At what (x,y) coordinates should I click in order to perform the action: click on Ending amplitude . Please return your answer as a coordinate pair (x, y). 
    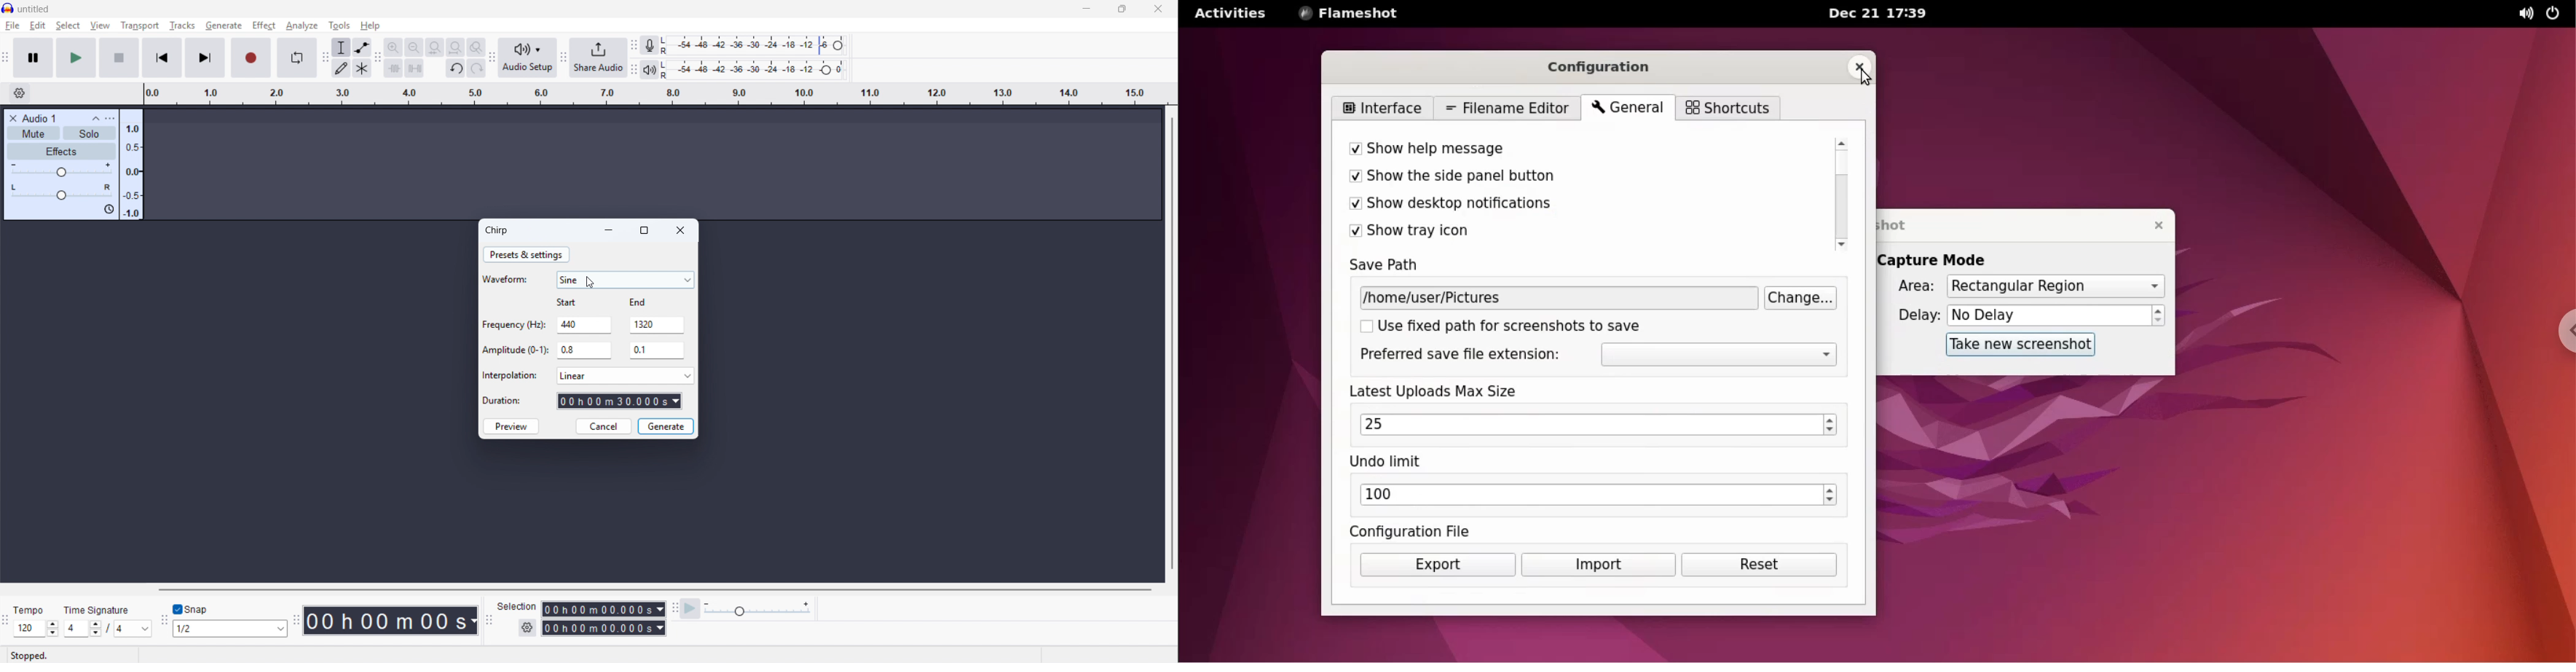
    Looking at the image, I should click on (657, 350).